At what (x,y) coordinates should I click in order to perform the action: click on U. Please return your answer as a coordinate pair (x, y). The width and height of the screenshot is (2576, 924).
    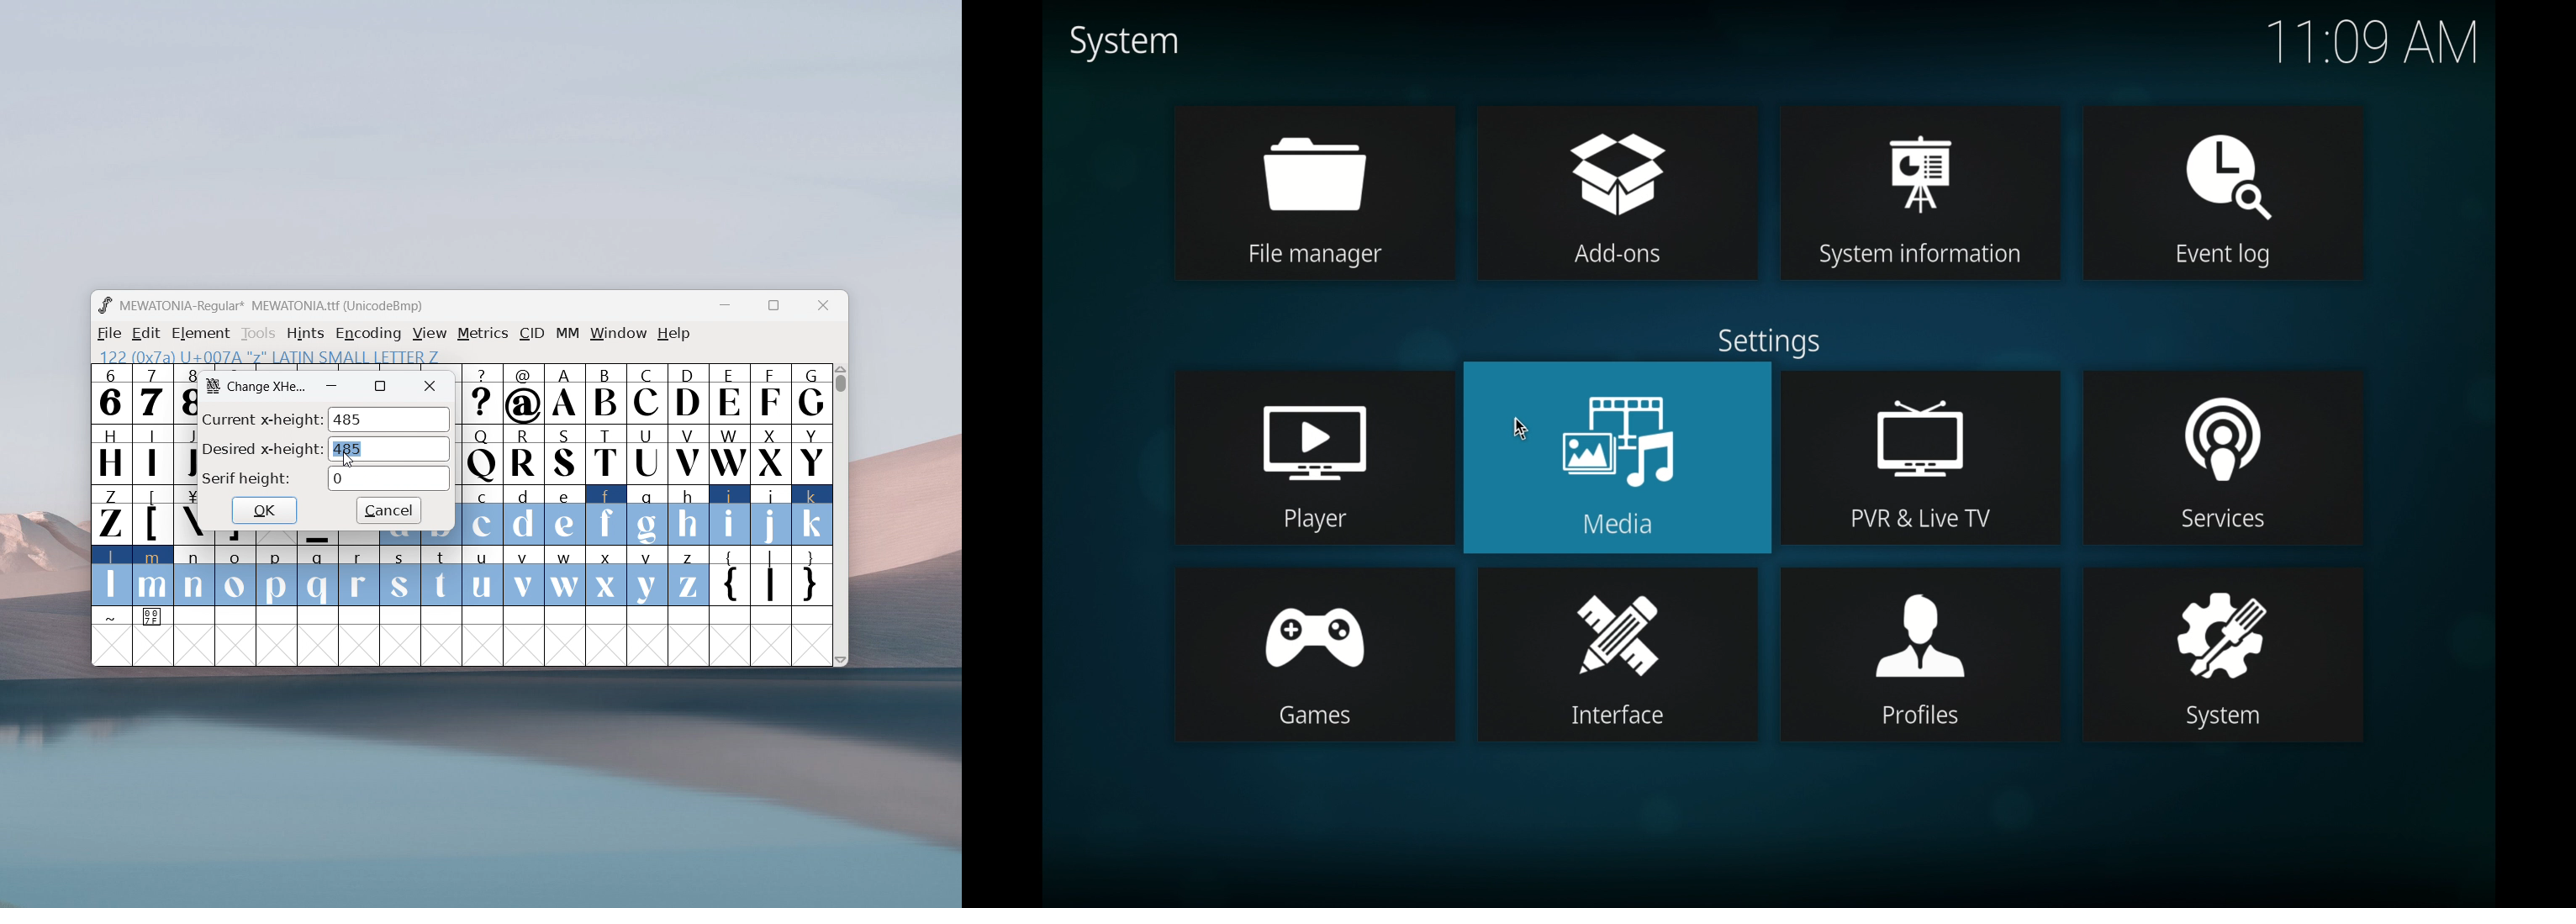
    Looking at the image, I should click on (647, 453).